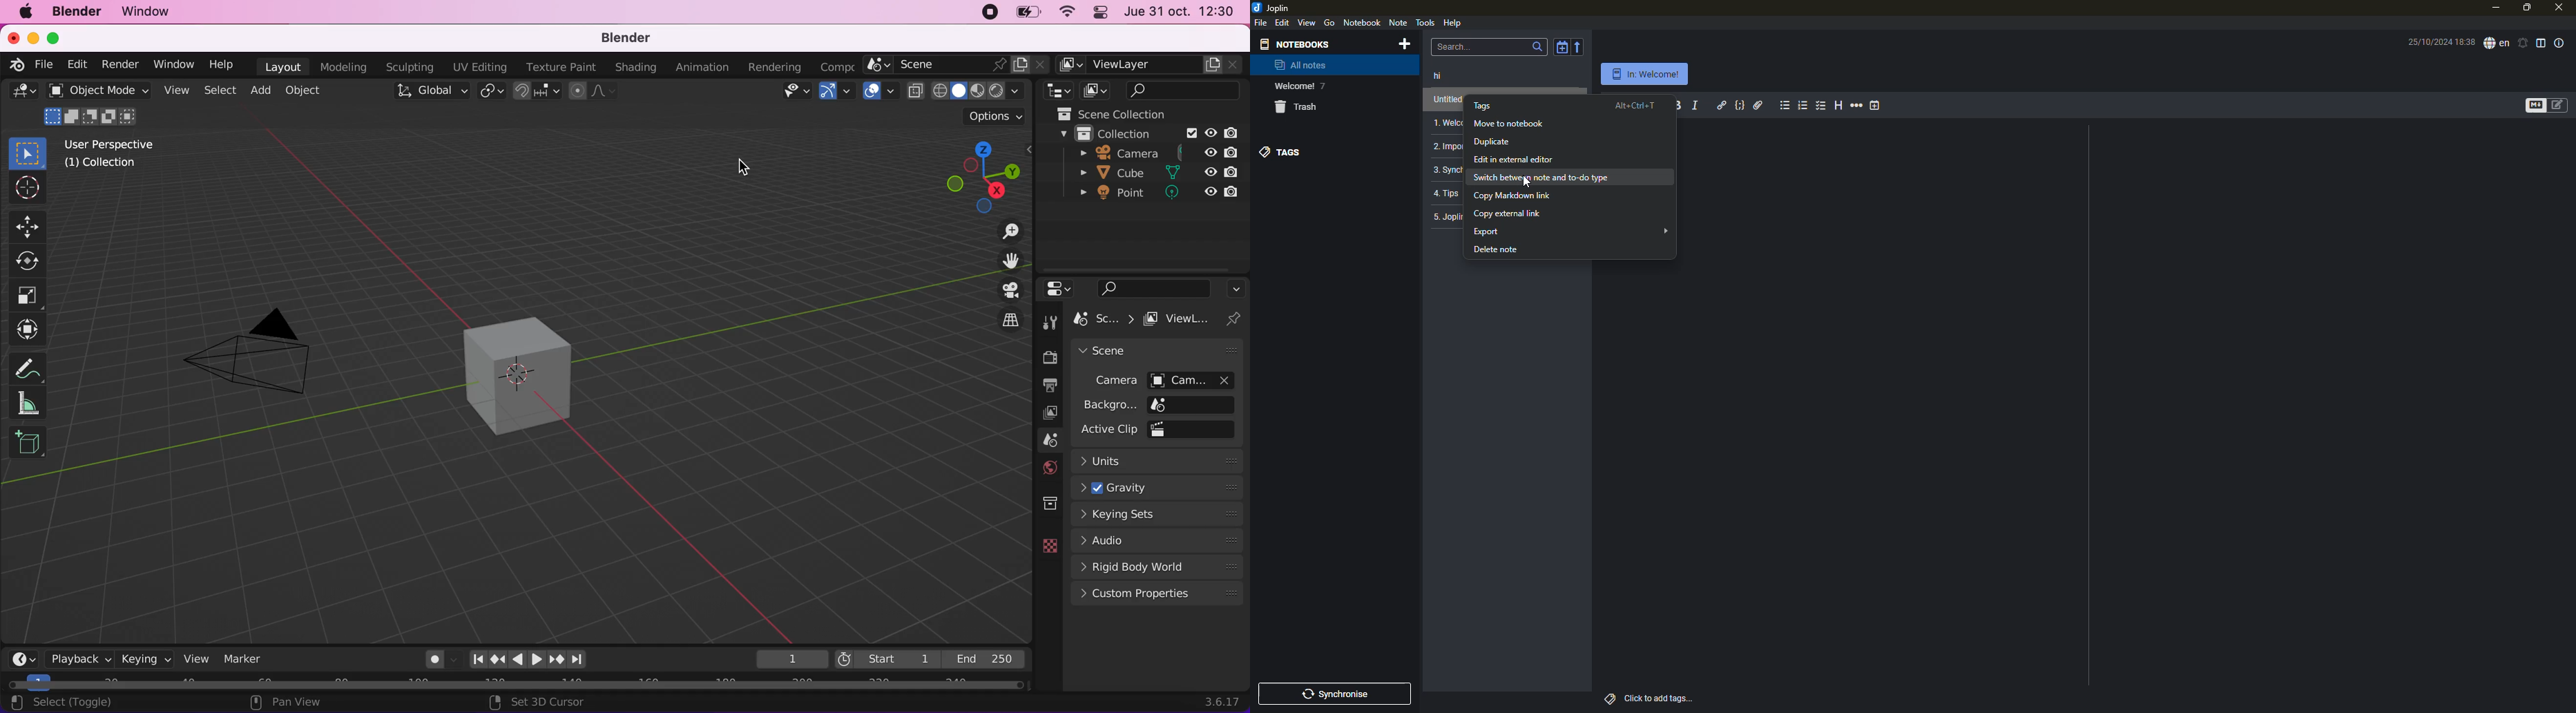 The width and height of the screenshot is (2576, 728). What do you see at coordinates (1029, 12) in the screenshot?
I see `battery` at bounding box center [1029, 12].